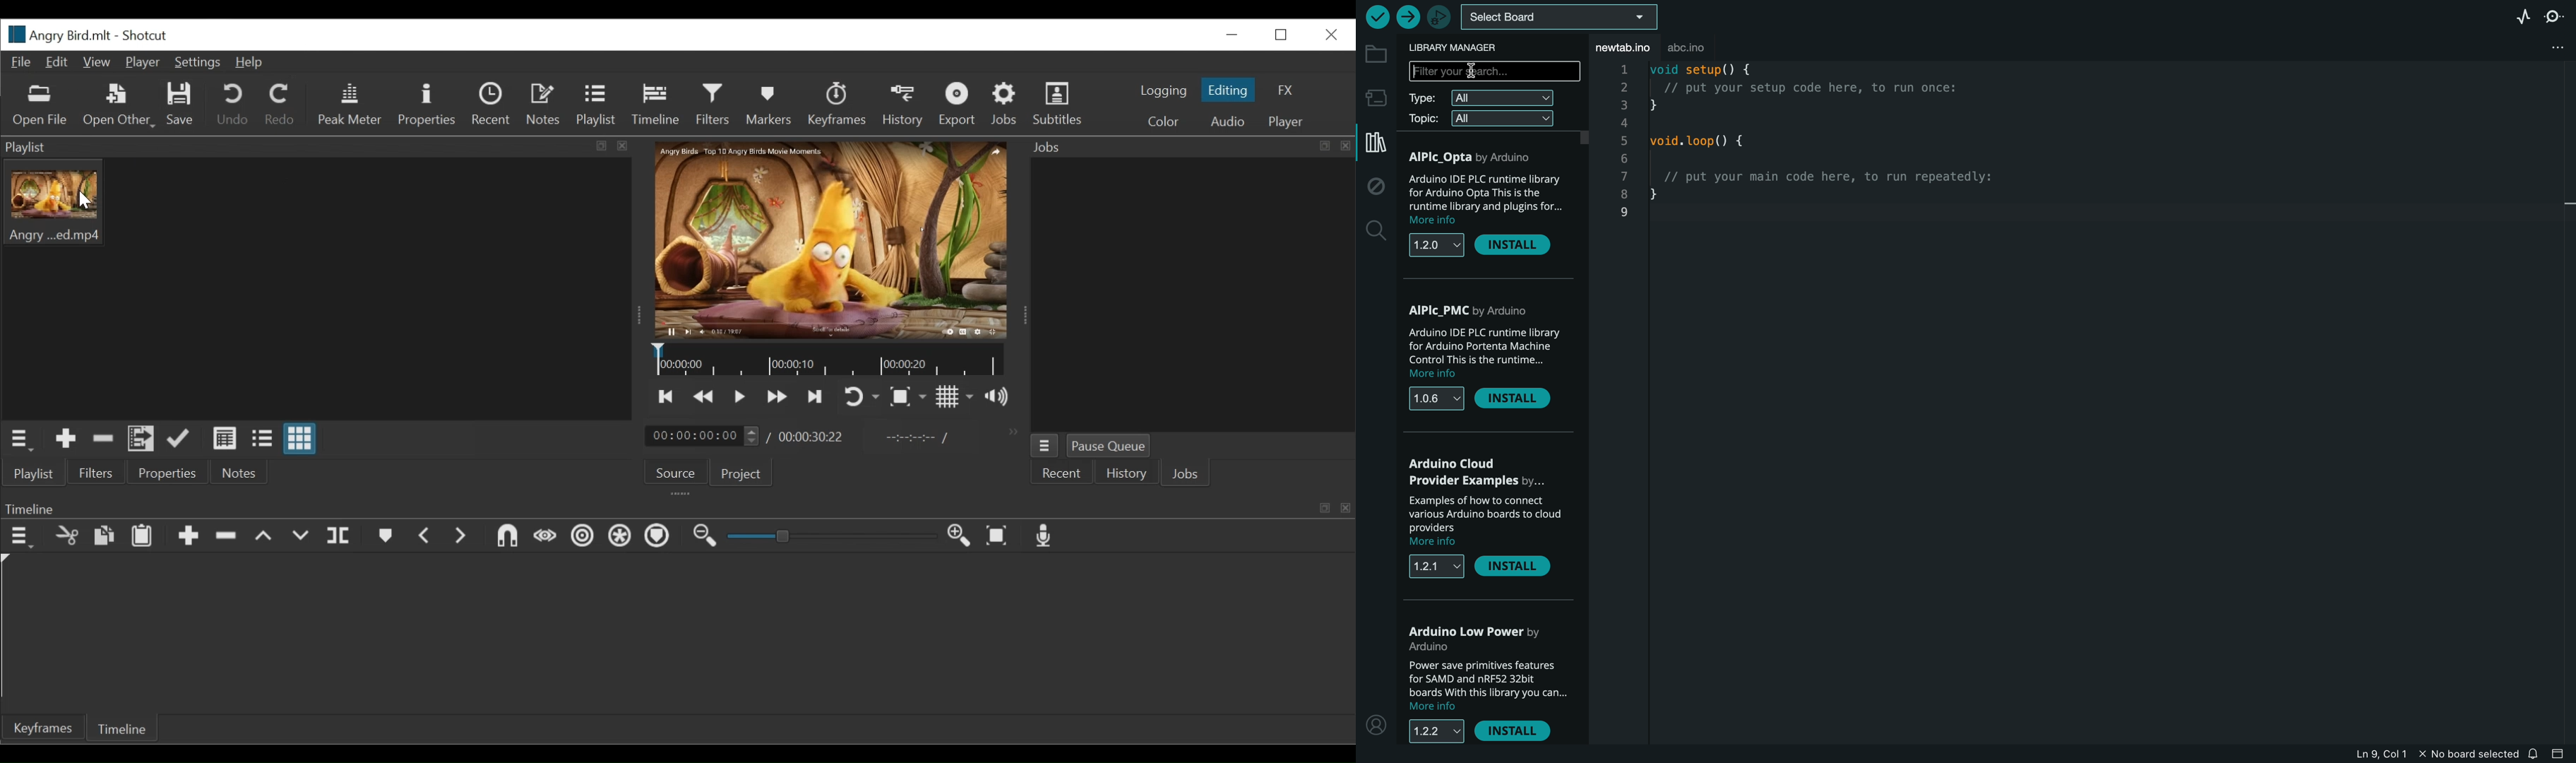  What do you see at coordinates (1062, 102) in the screenshot?
I see `Subtitles` at bounding box center [1062, 102].